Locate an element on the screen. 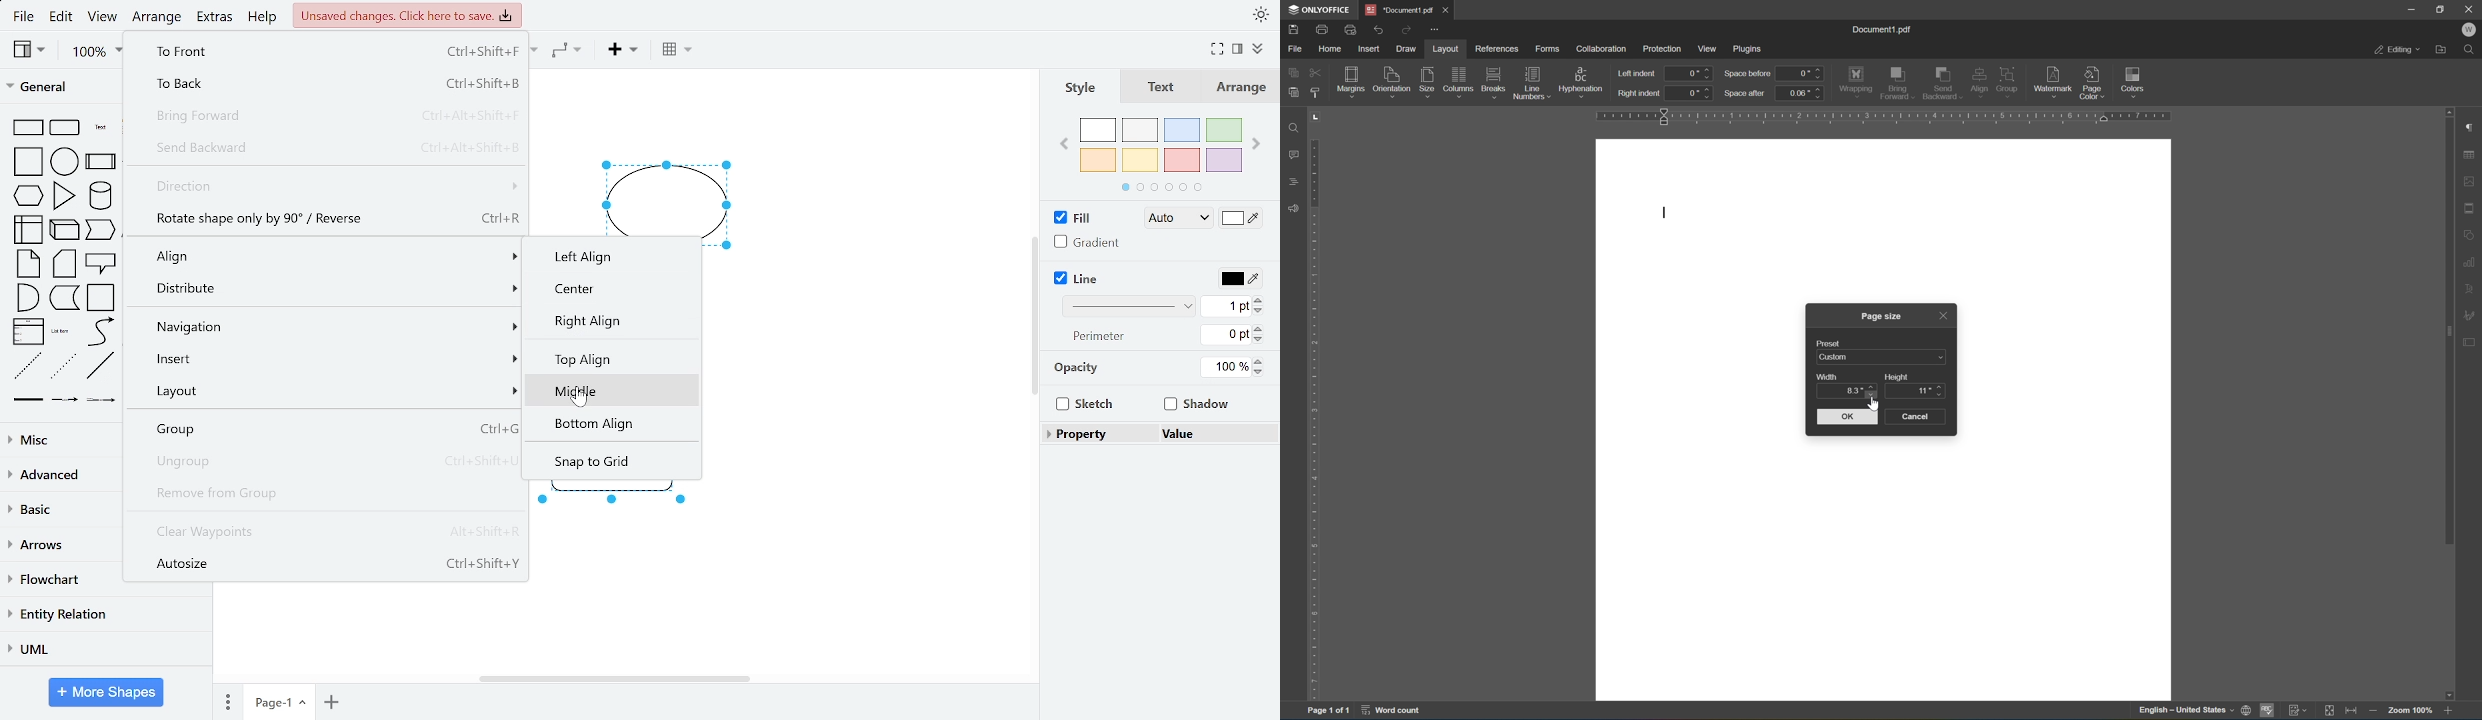 This screenshot has height=728, width=2492. close is located at coordinates (1449, 8).